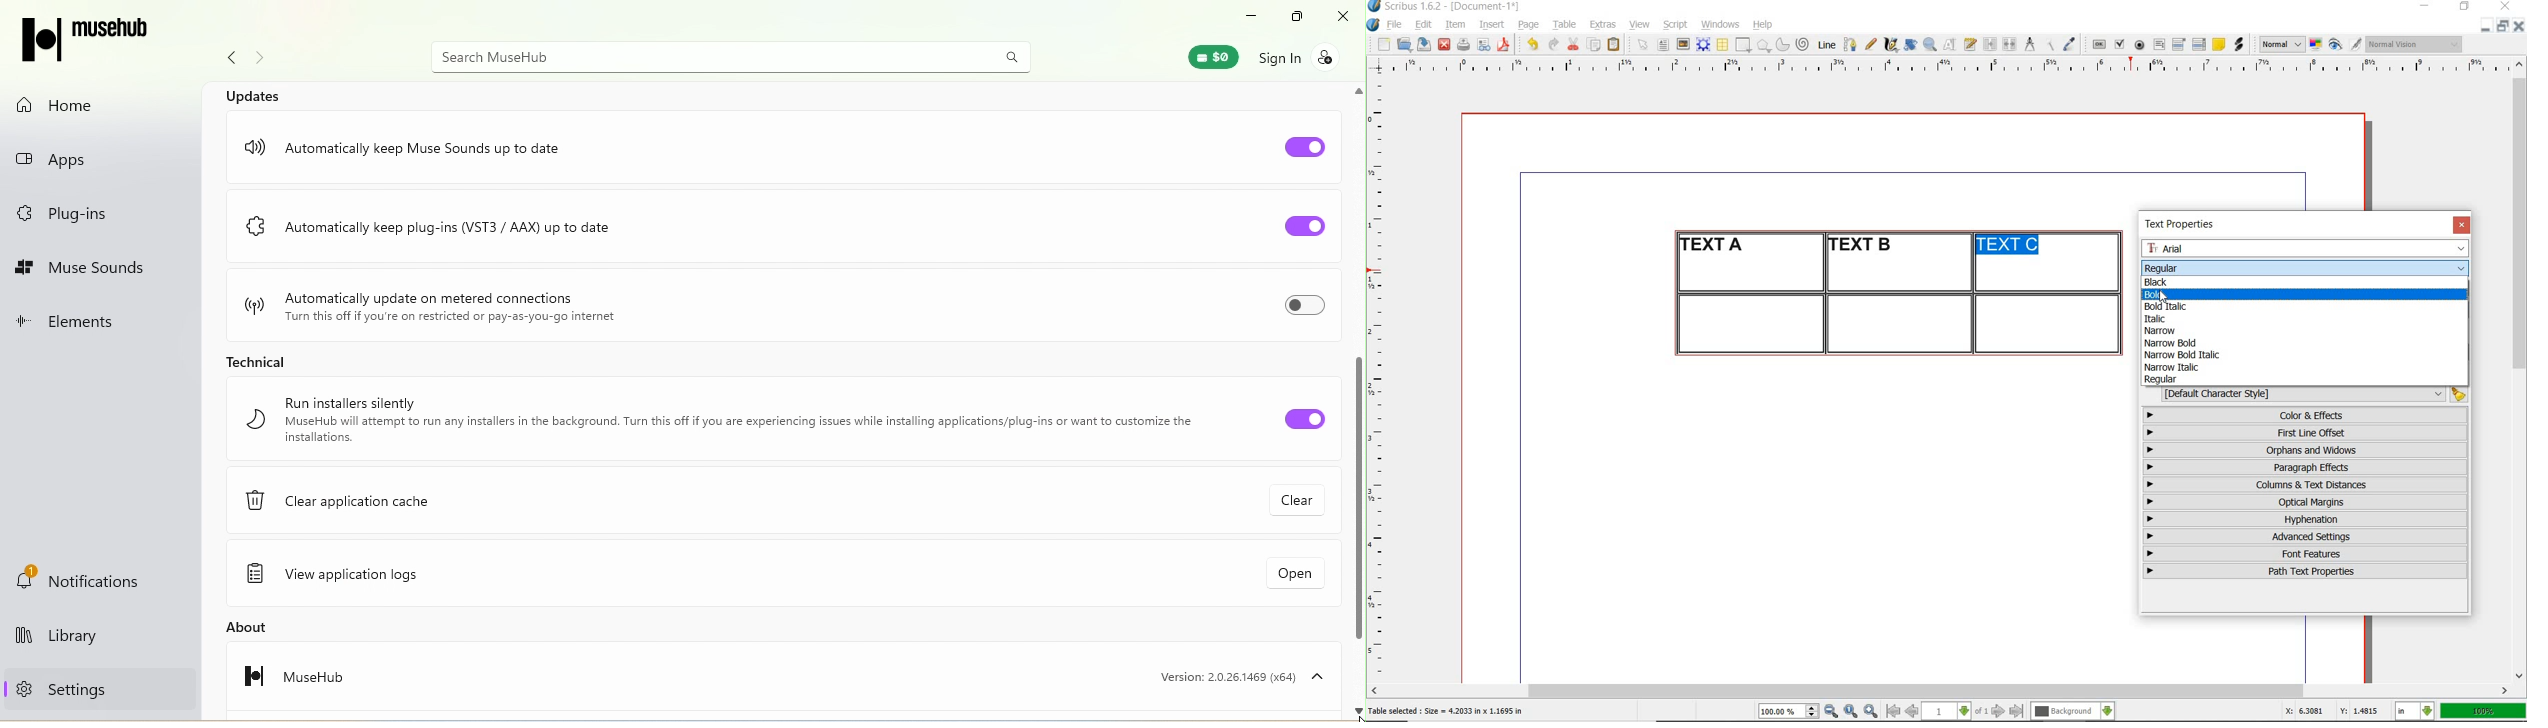  Describe the element at coordinates (1529, 24) in the screenshot. I see `page` at that location.